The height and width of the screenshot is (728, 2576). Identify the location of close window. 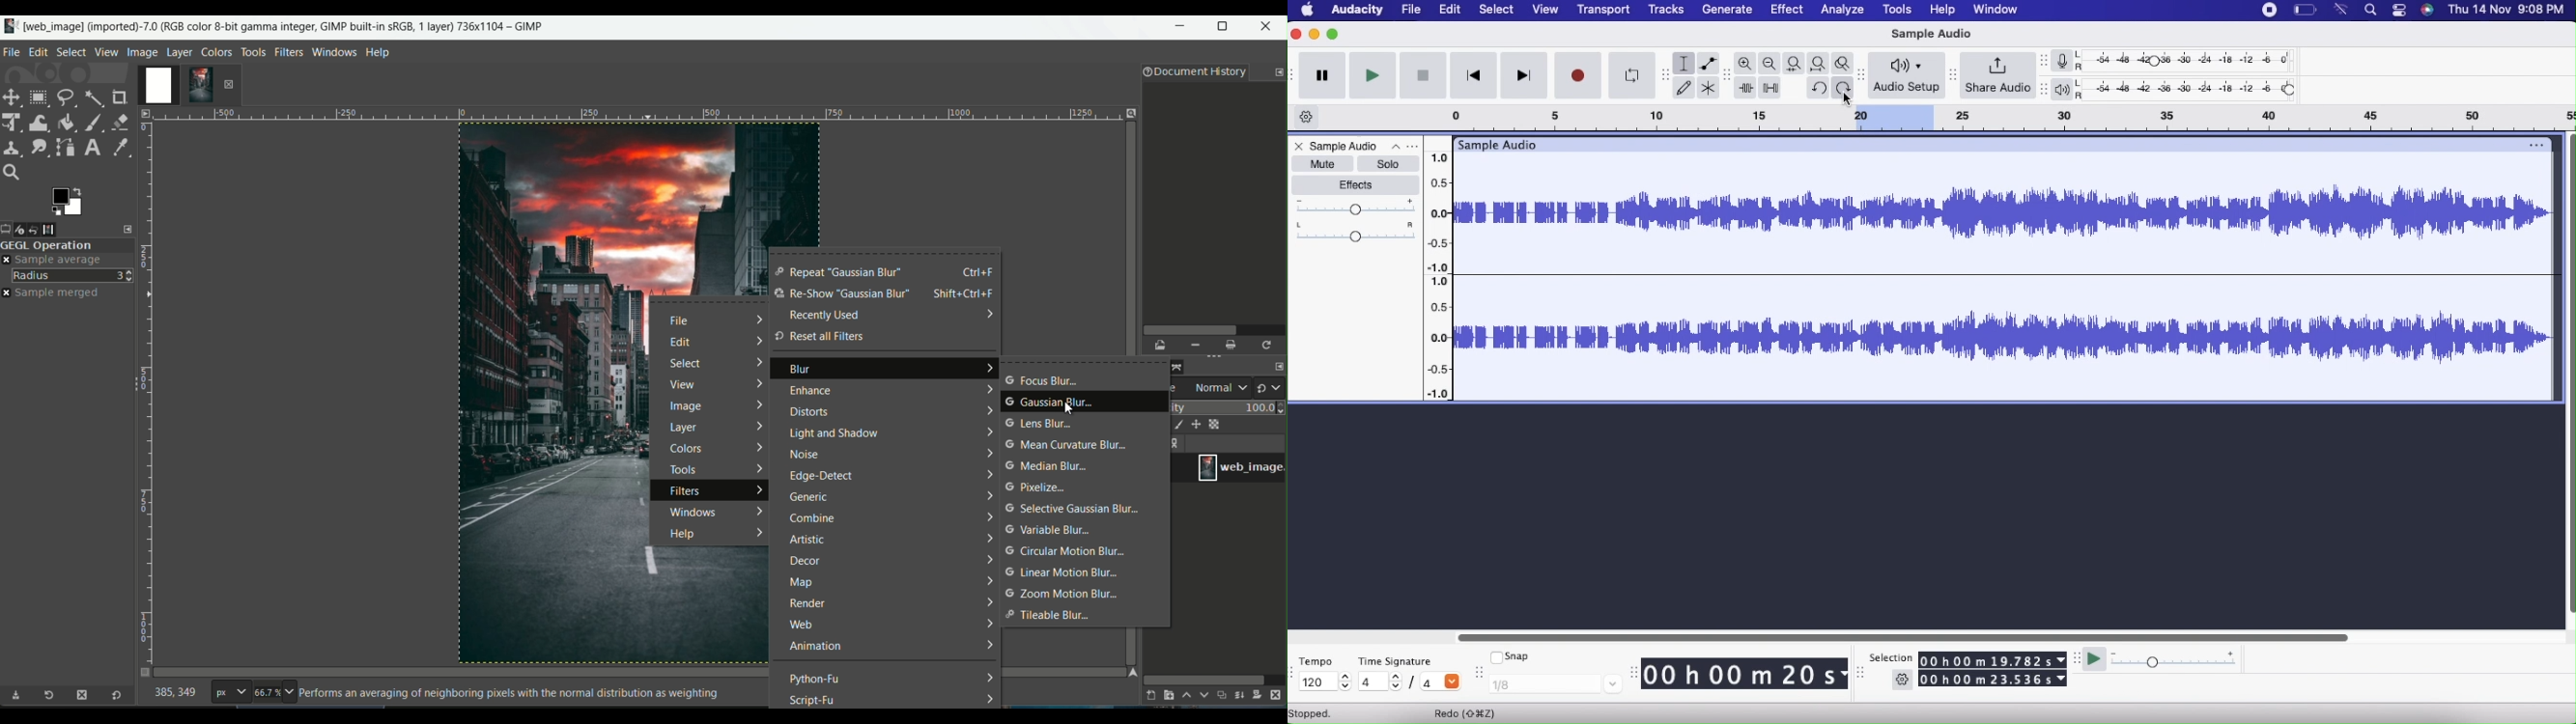
(1269, 28).